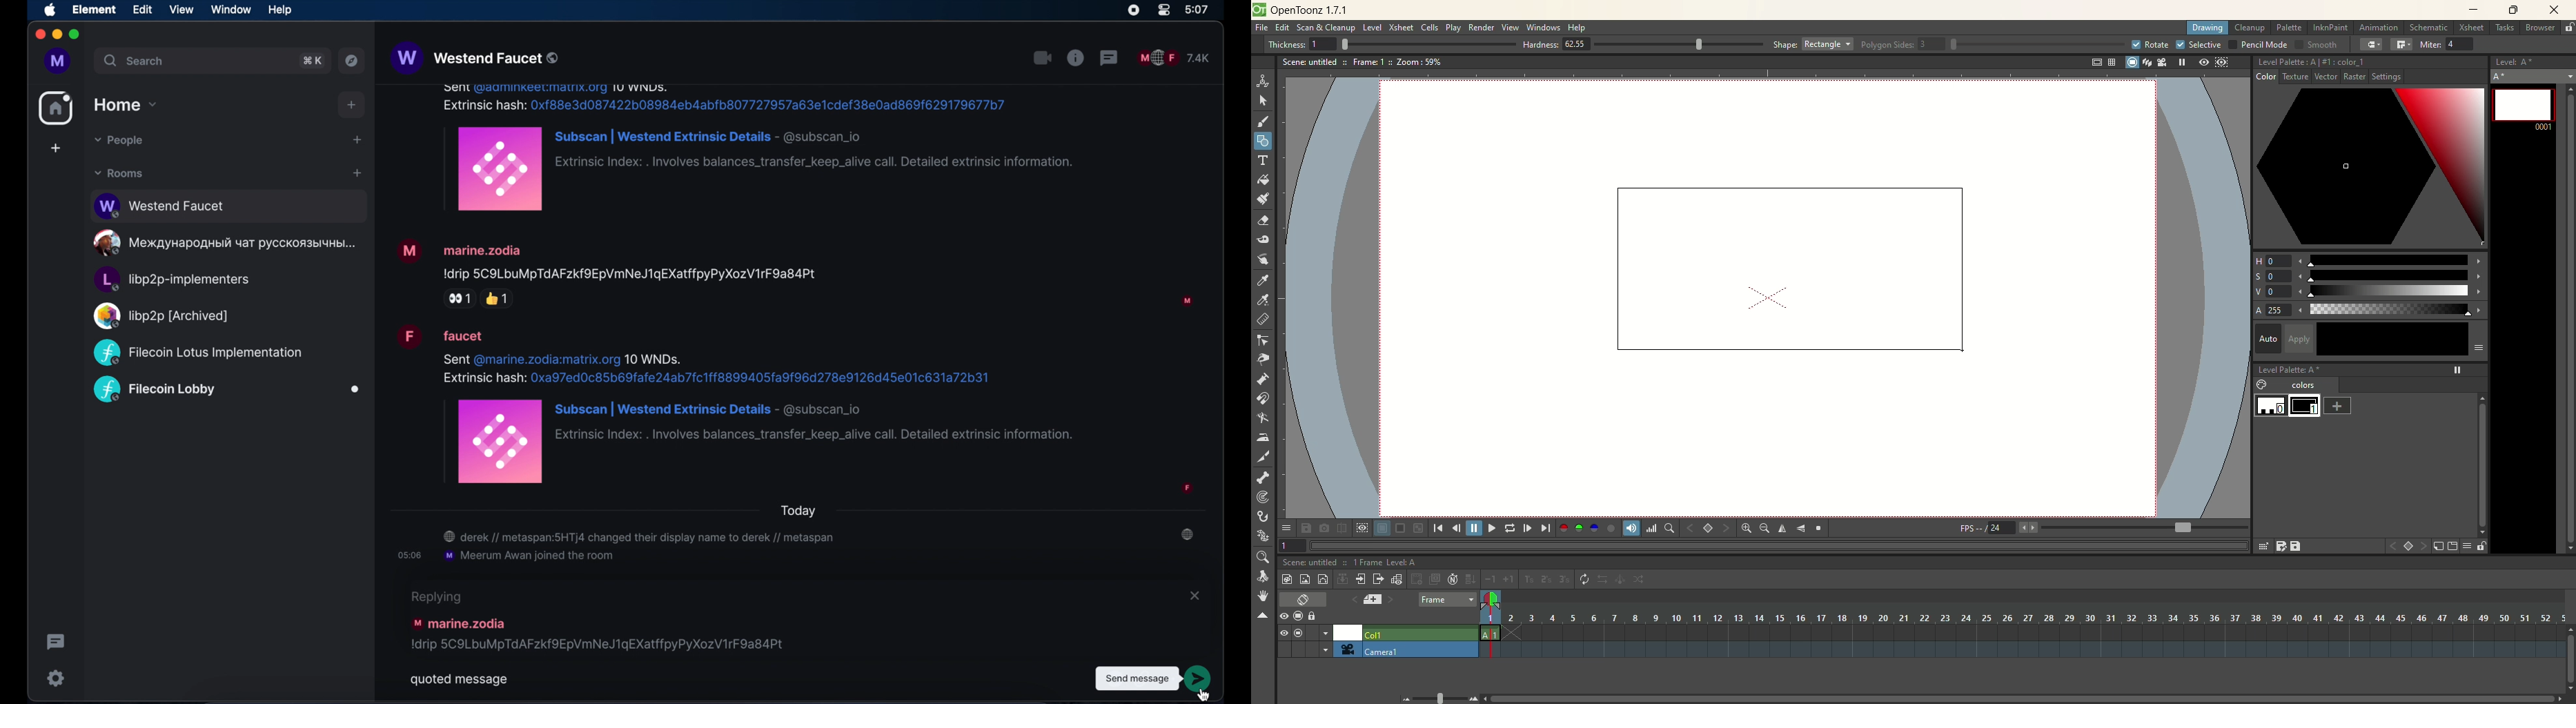  I want to click on cursor, so click(1205, 694).